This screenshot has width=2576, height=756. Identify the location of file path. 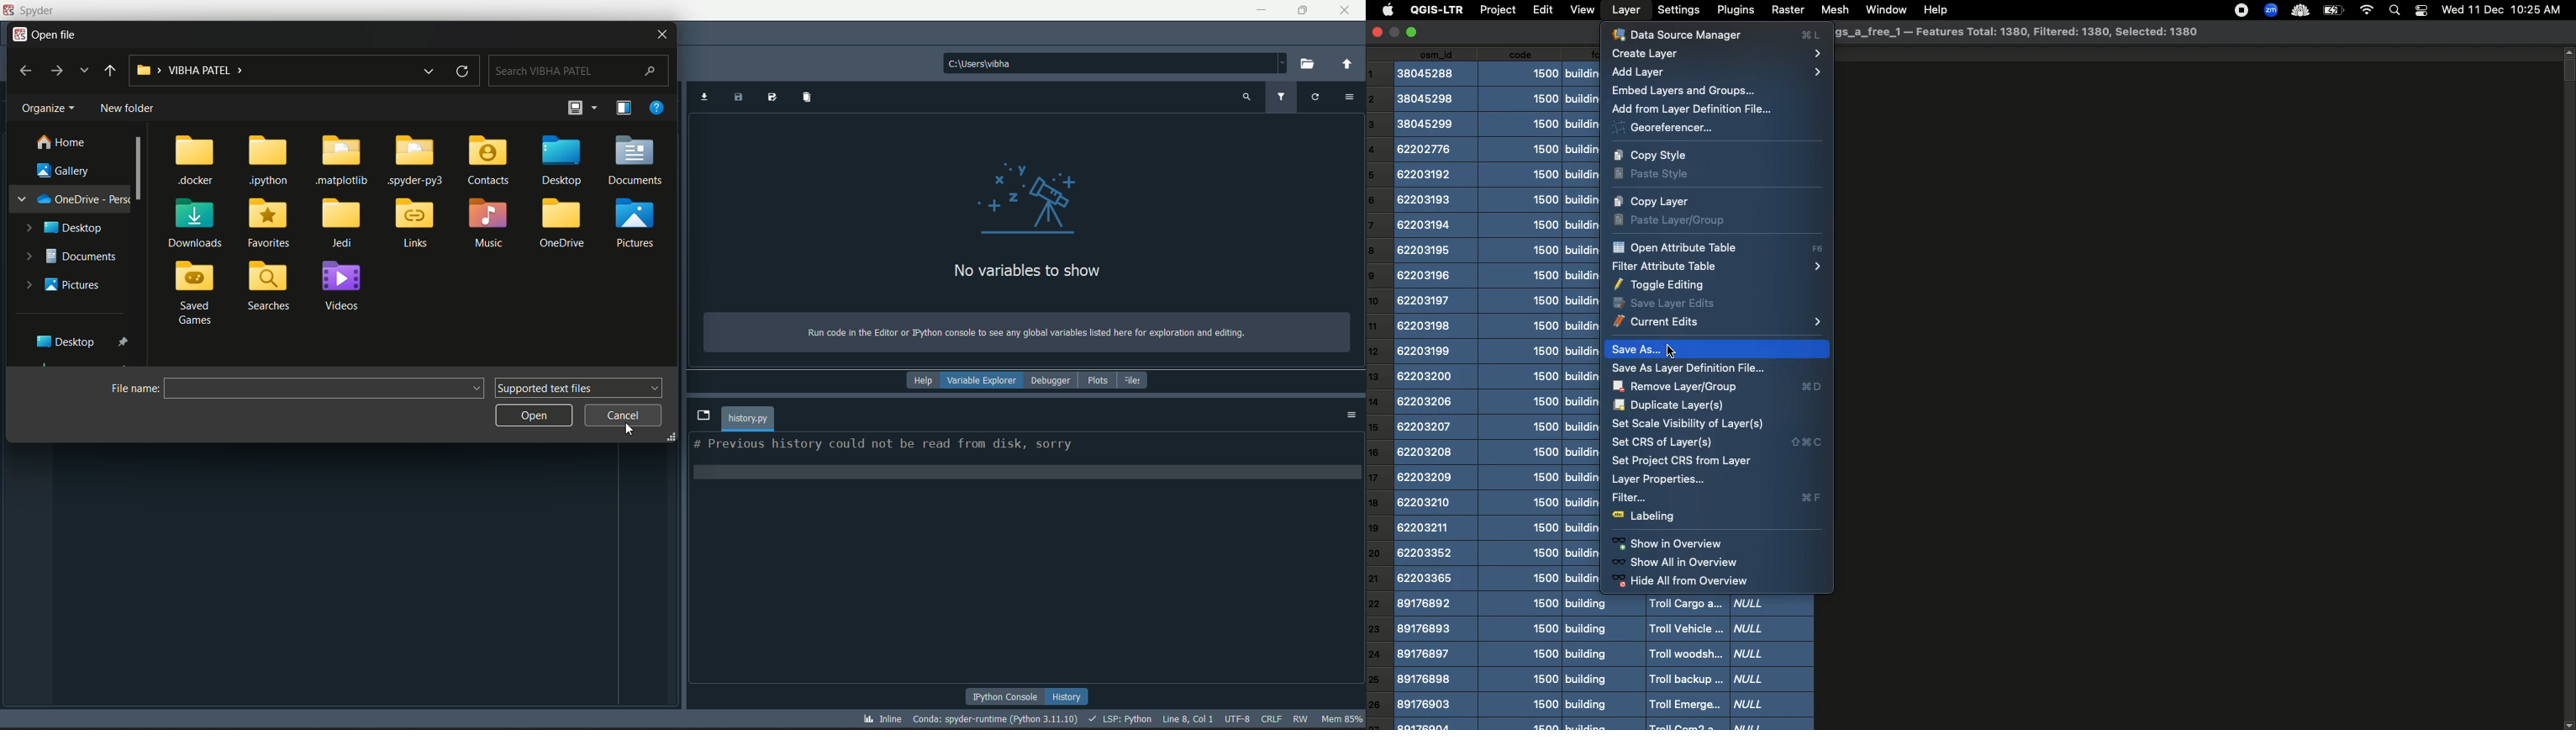
(264, 70).